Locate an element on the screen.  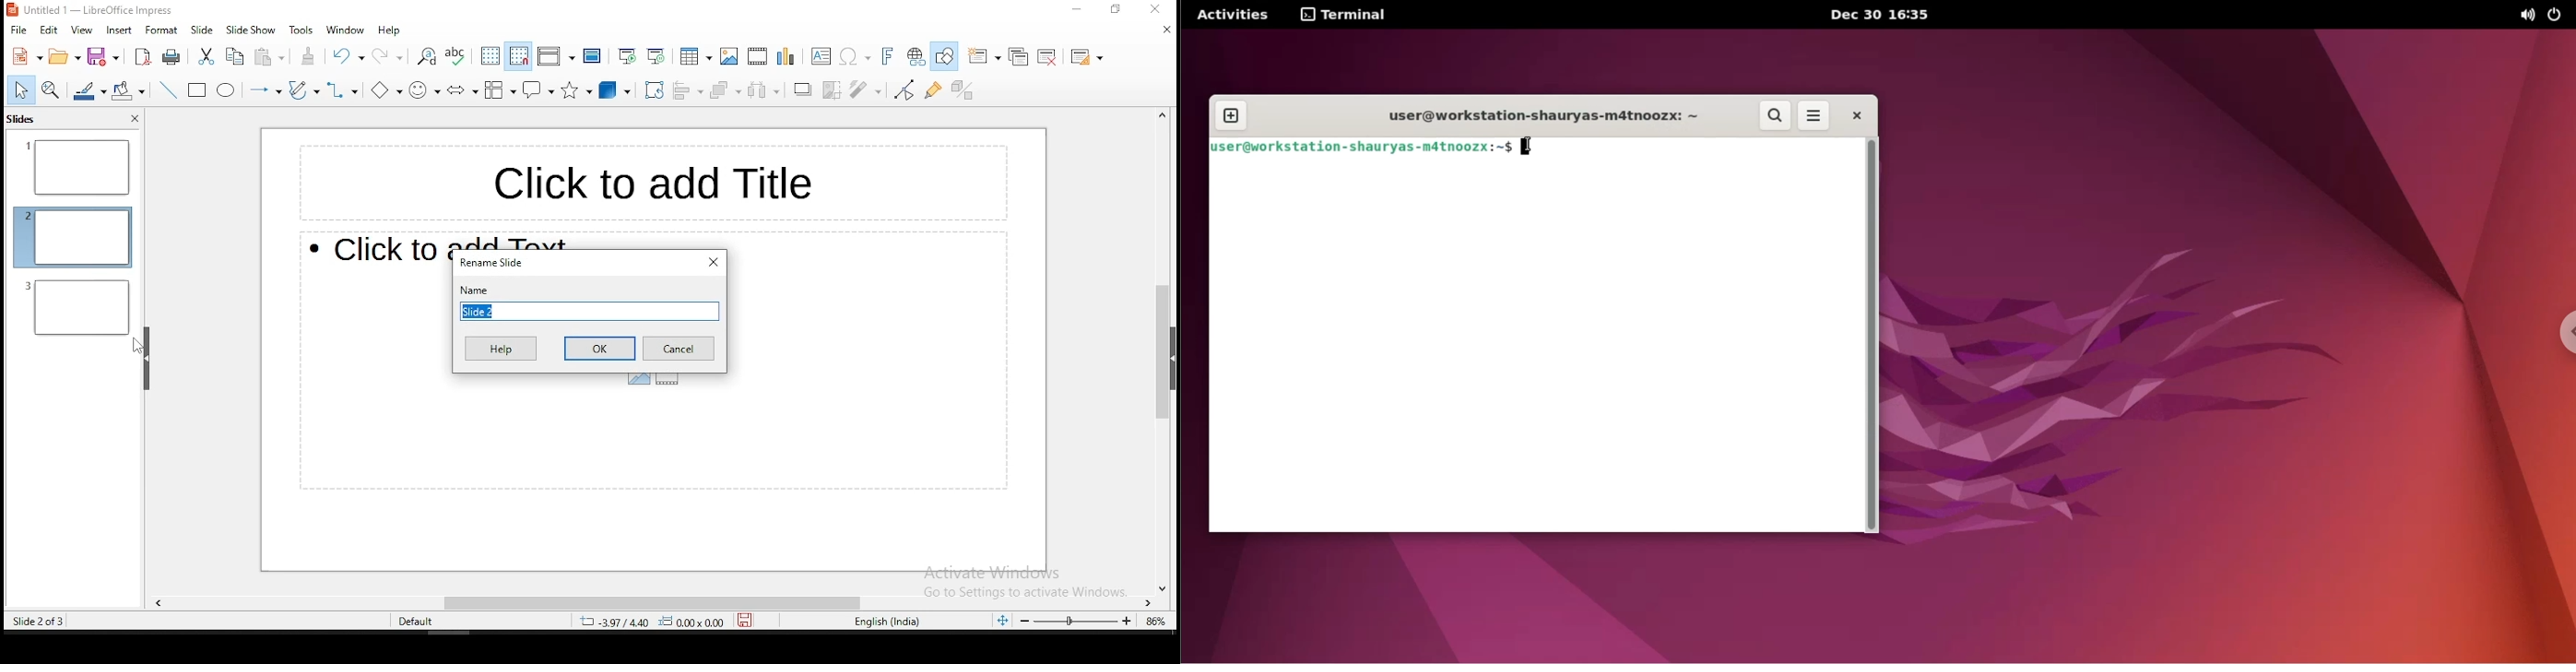
slide 2 is located at coordinates (78, 307).